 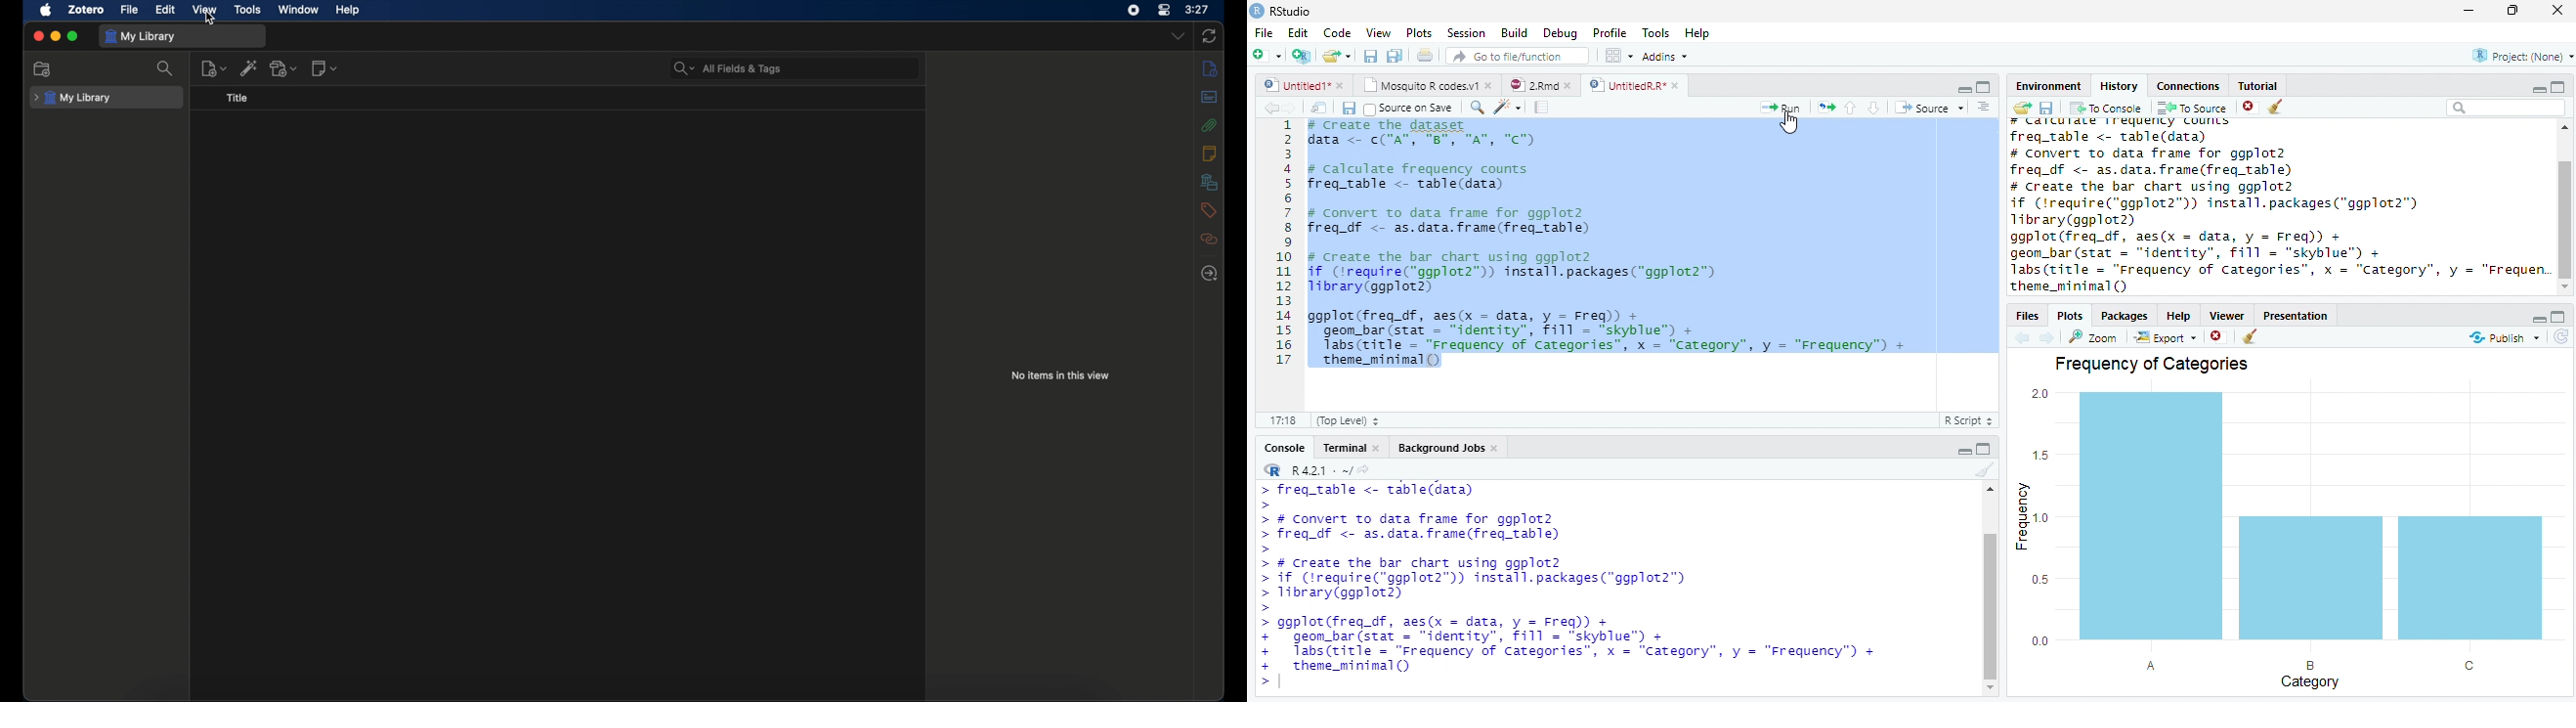 I want to click on View, so click(x=1377, y=33).